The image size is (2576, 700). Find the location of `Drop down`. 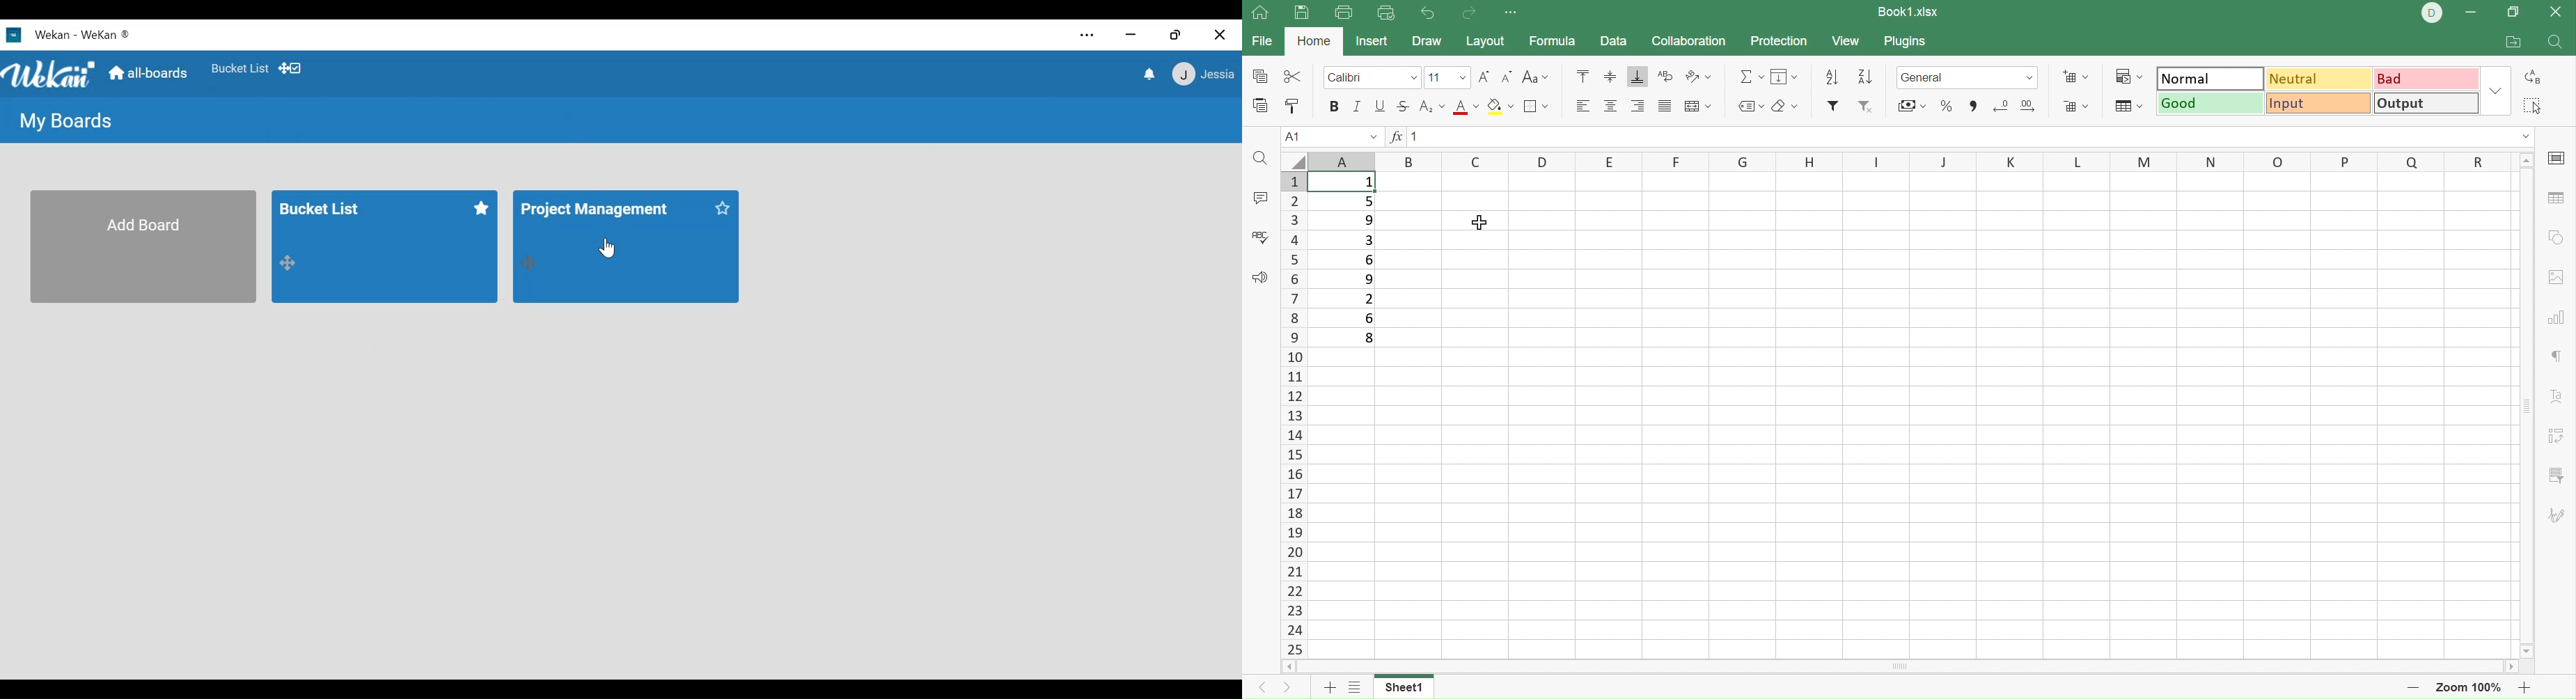

Drop down is located at coordinates (2527, 136).